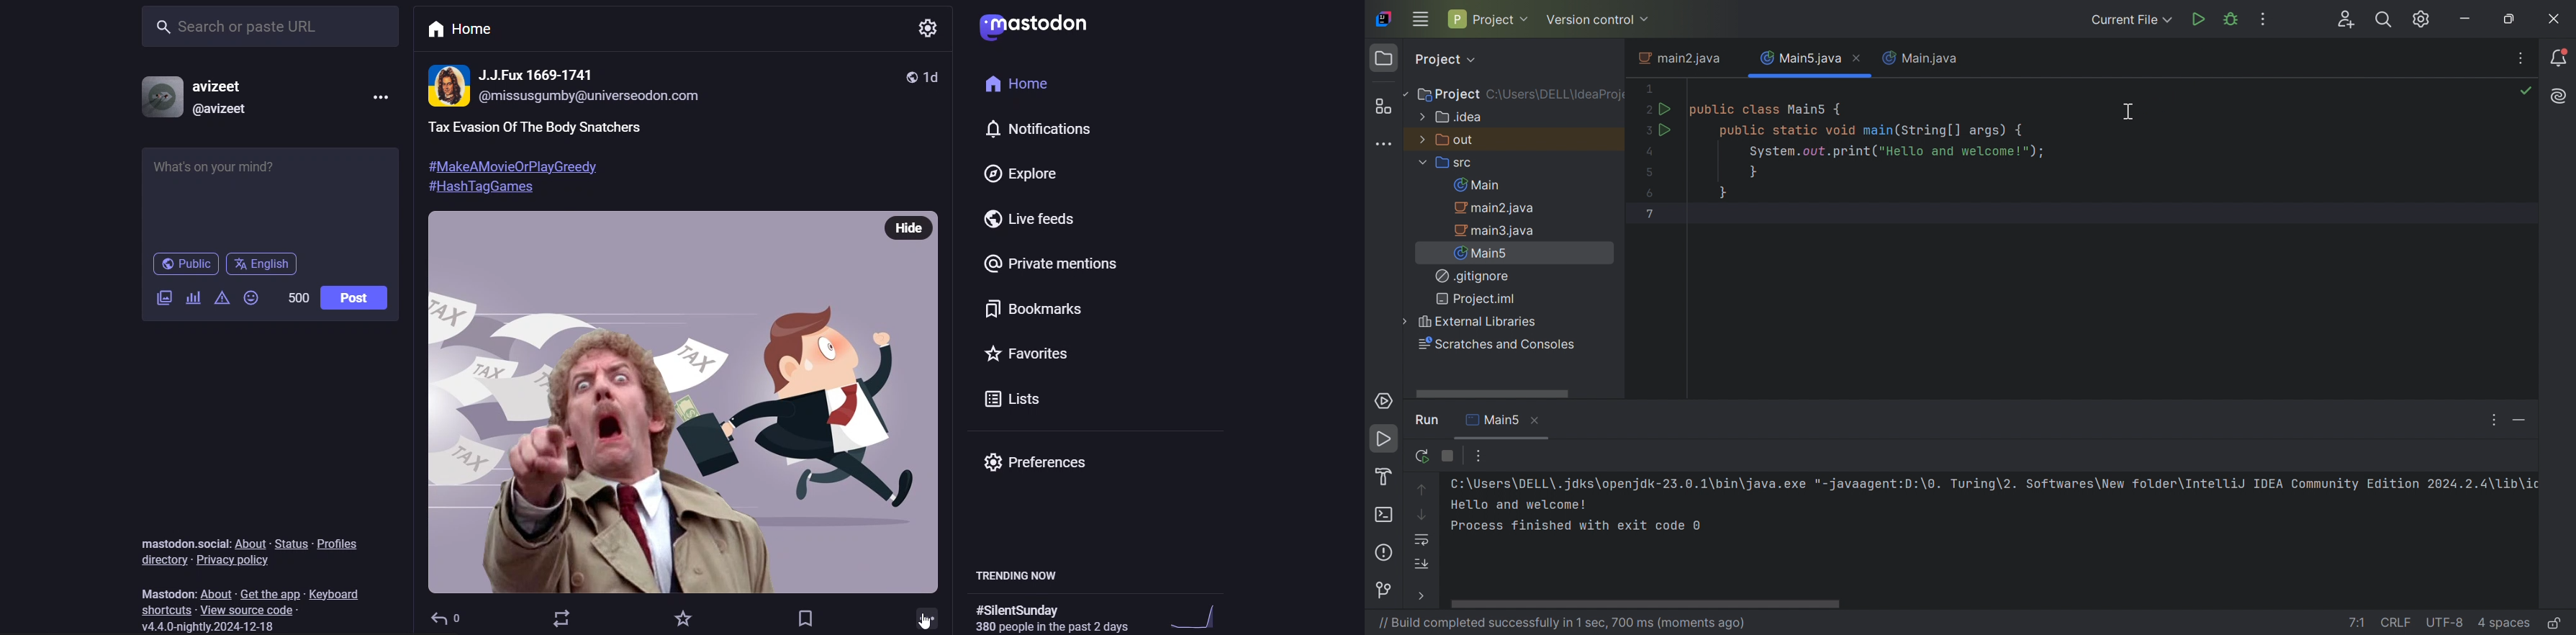 The height and width of the screenshot is (644, 2576). I want to click on More tool windows, so click(1385, 145).